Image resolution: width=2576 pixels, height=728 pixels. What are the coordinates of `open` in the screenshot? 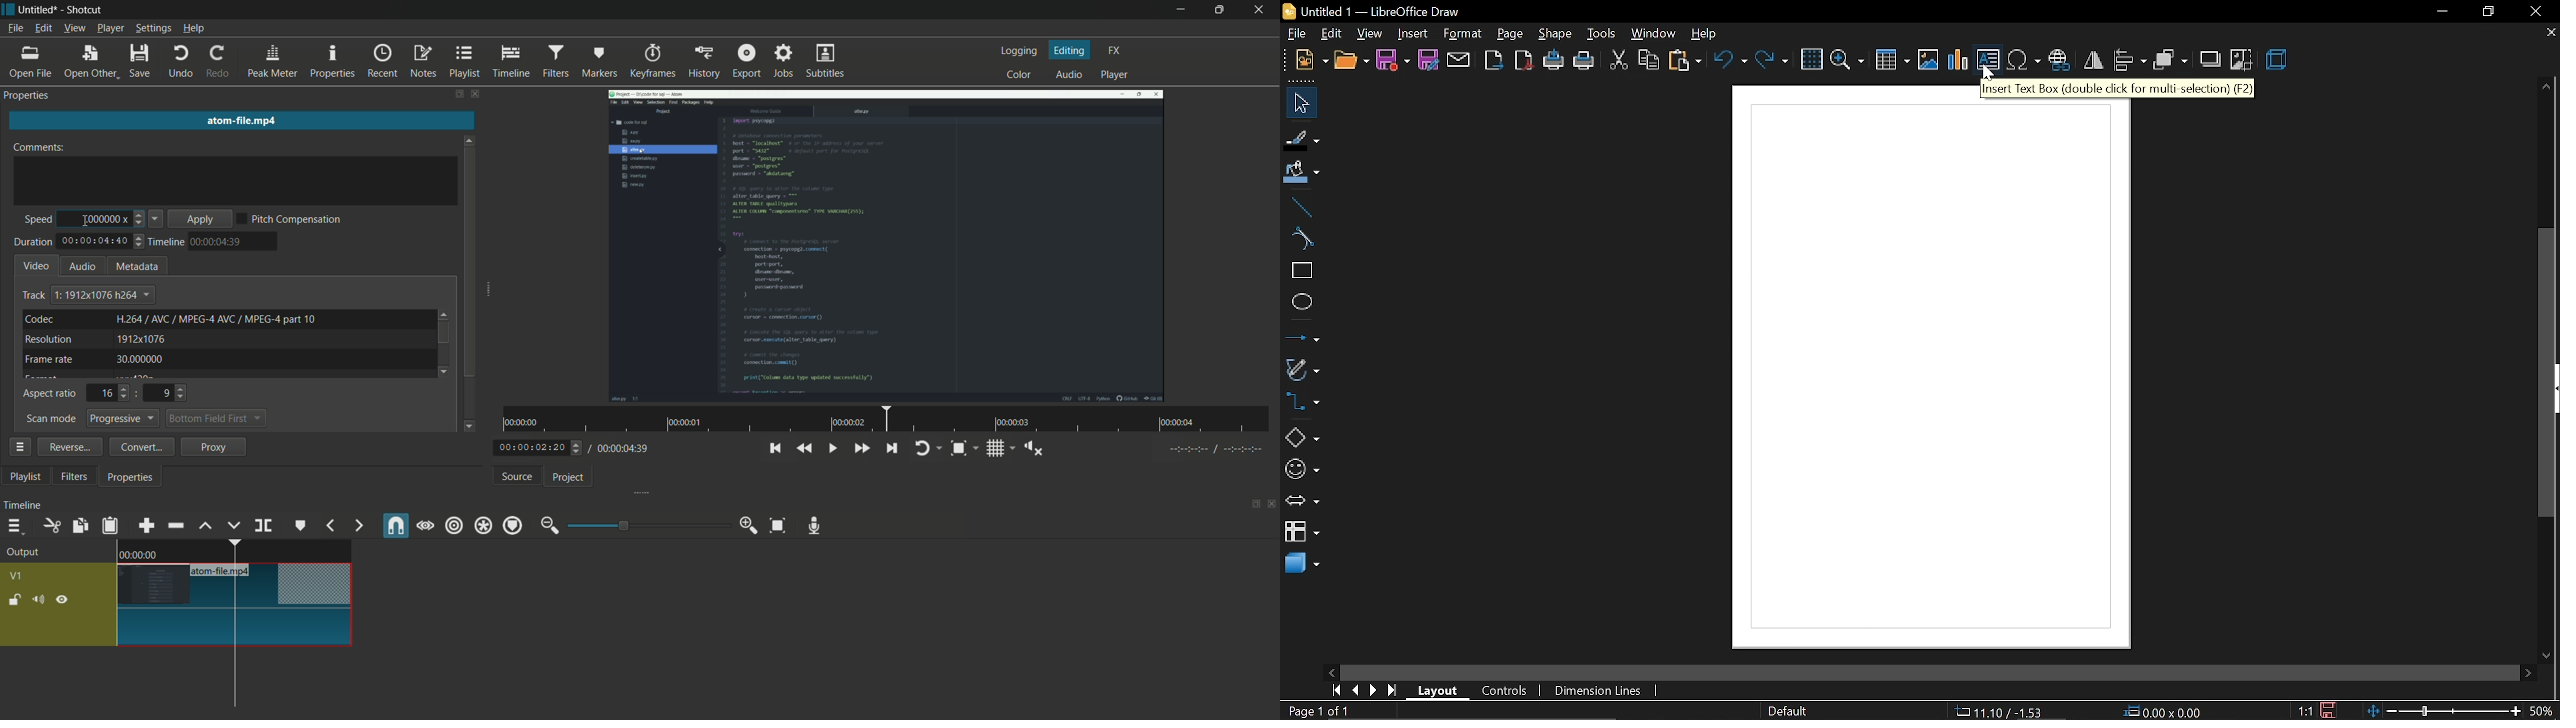 It's located at (1351, 63).